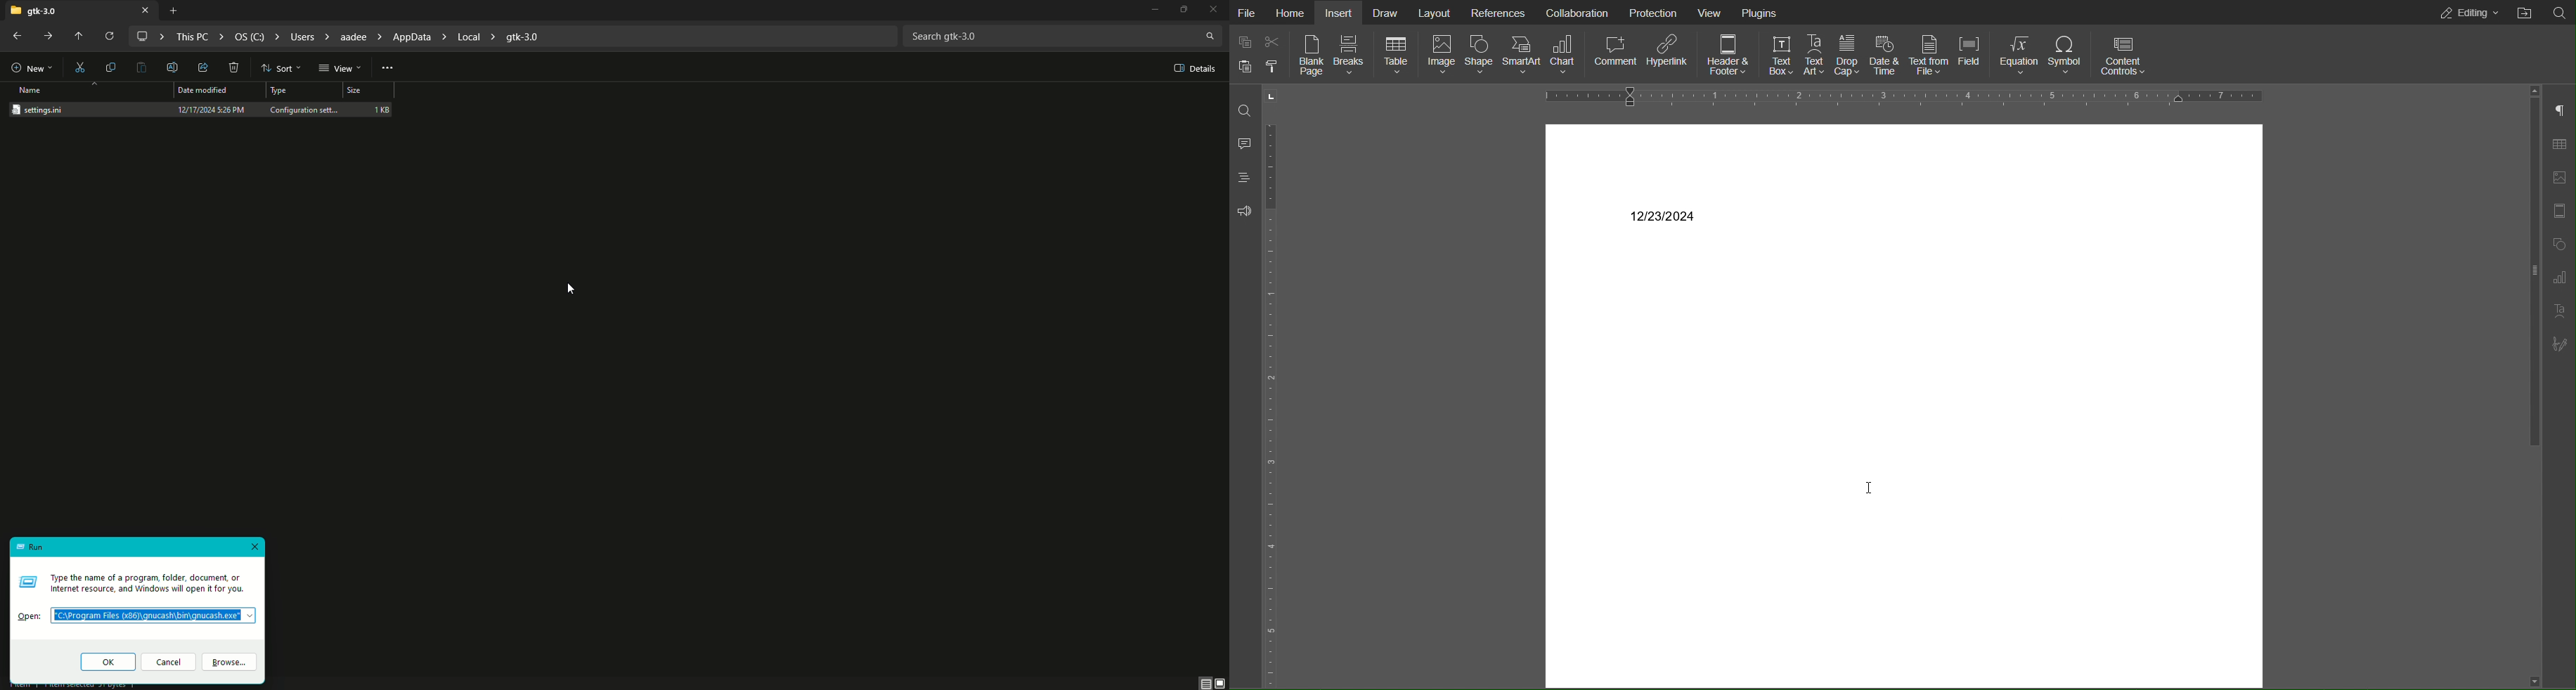  What do you see at coordinates (77, 37) in the screenshot?
I see `Move up` at bounding box center [77, 37].